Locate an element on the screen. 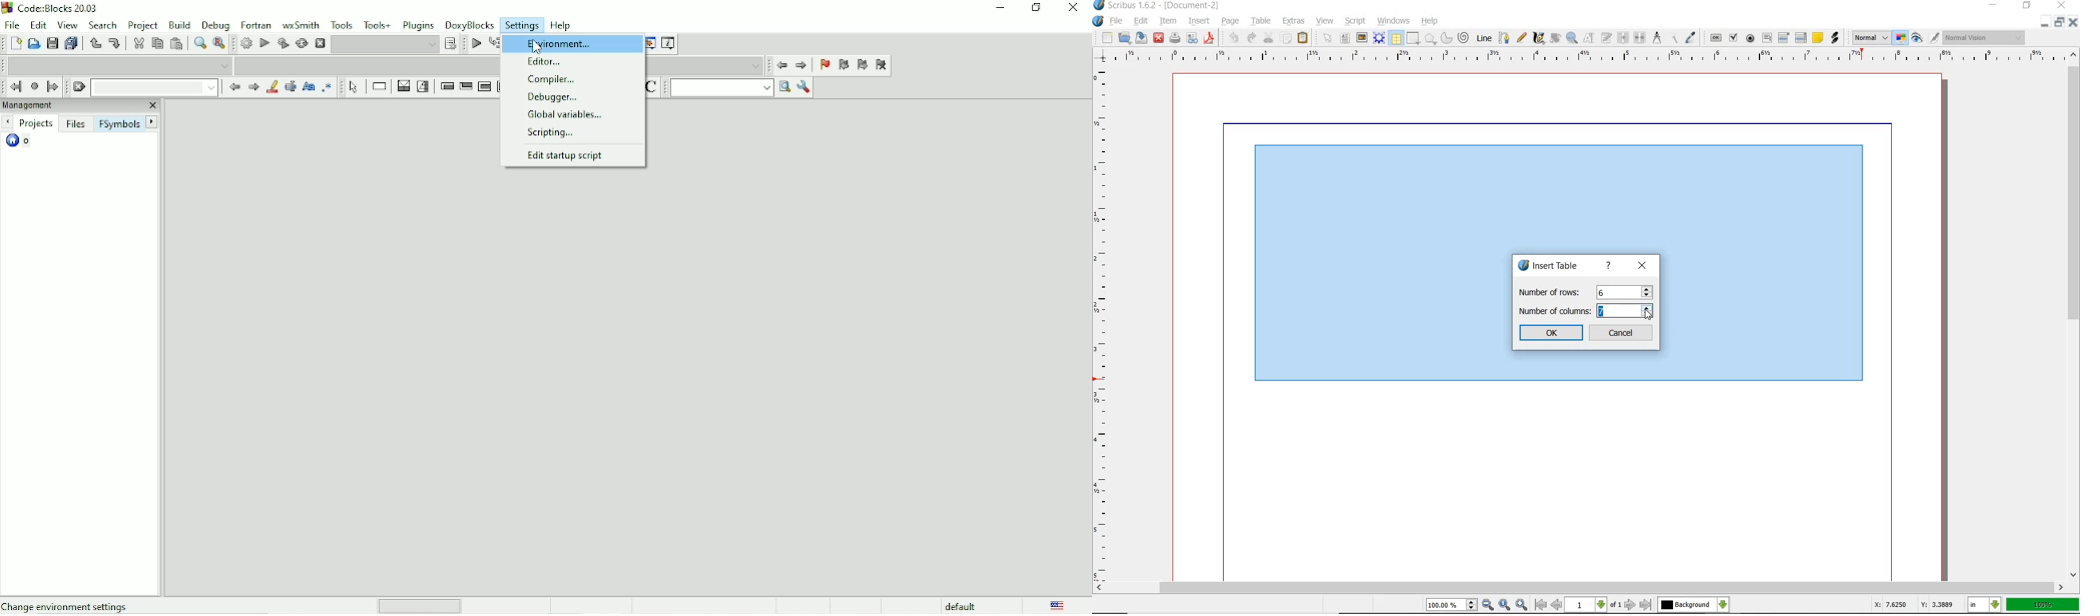 This screenshot has width=2100, height=616. Show the select target dialog is located at coordinates (394, 44).